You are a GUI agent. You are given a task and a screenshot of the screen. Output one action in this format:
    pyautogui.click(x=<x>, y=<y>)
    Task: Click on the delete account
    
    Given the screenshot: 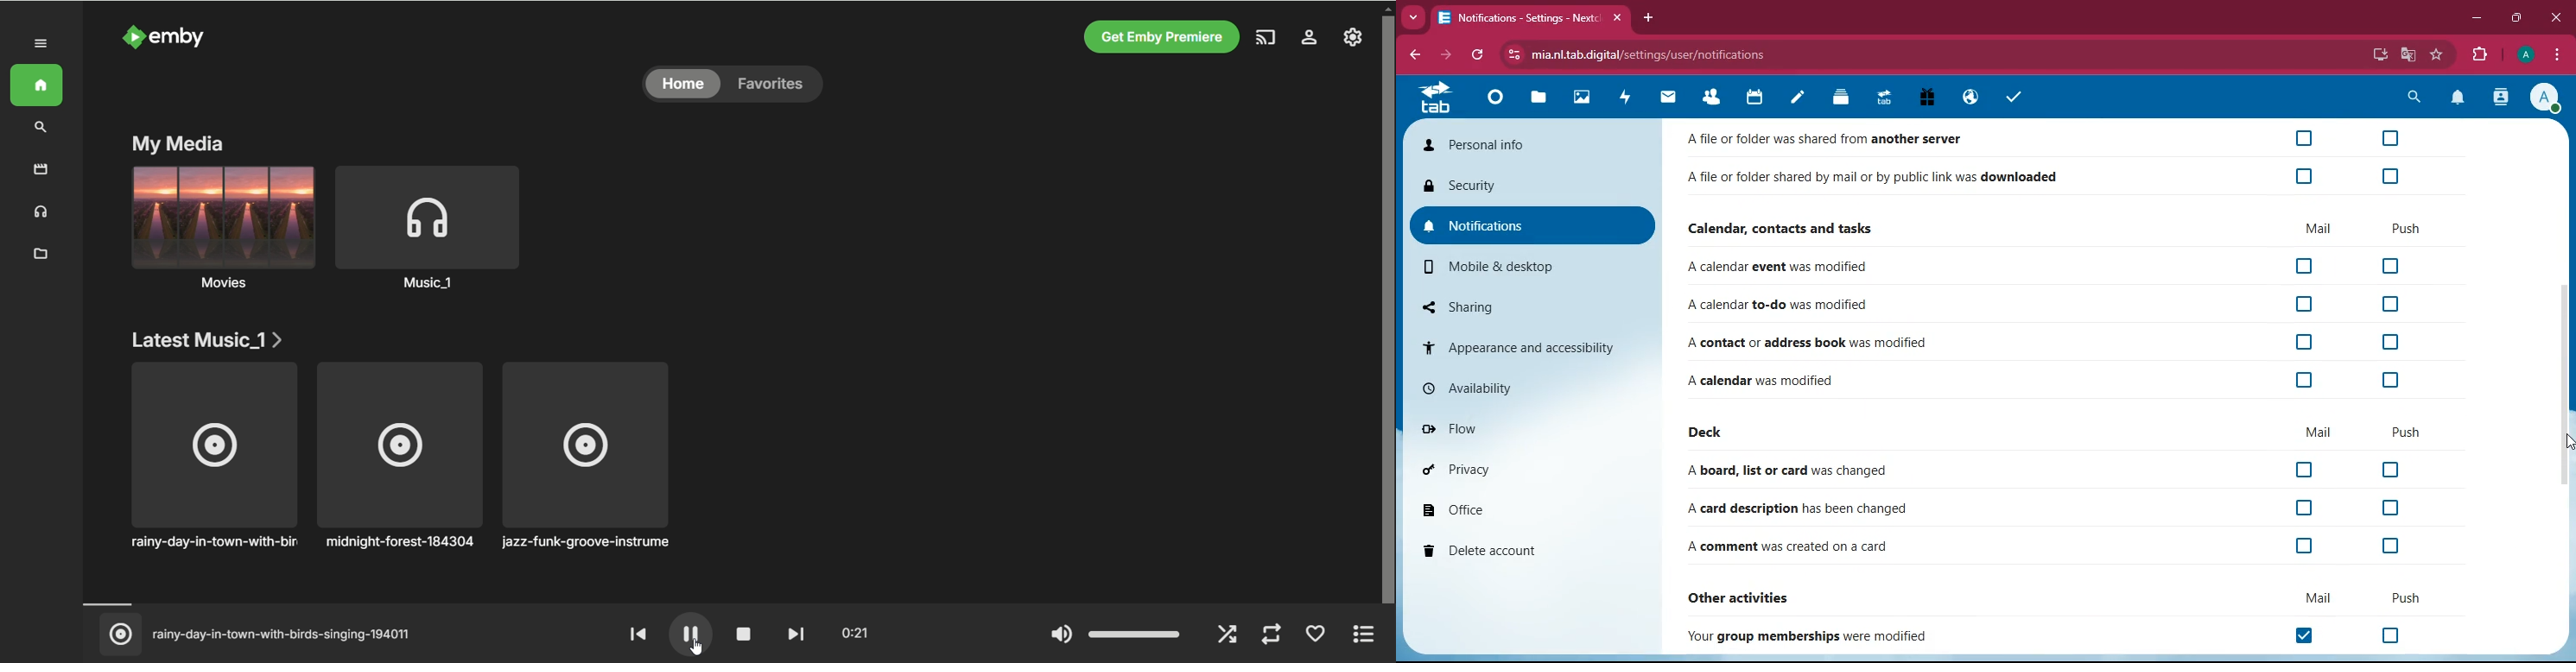 What is the action you would take?
    pyautogui.click(x=1524, y=549)
    